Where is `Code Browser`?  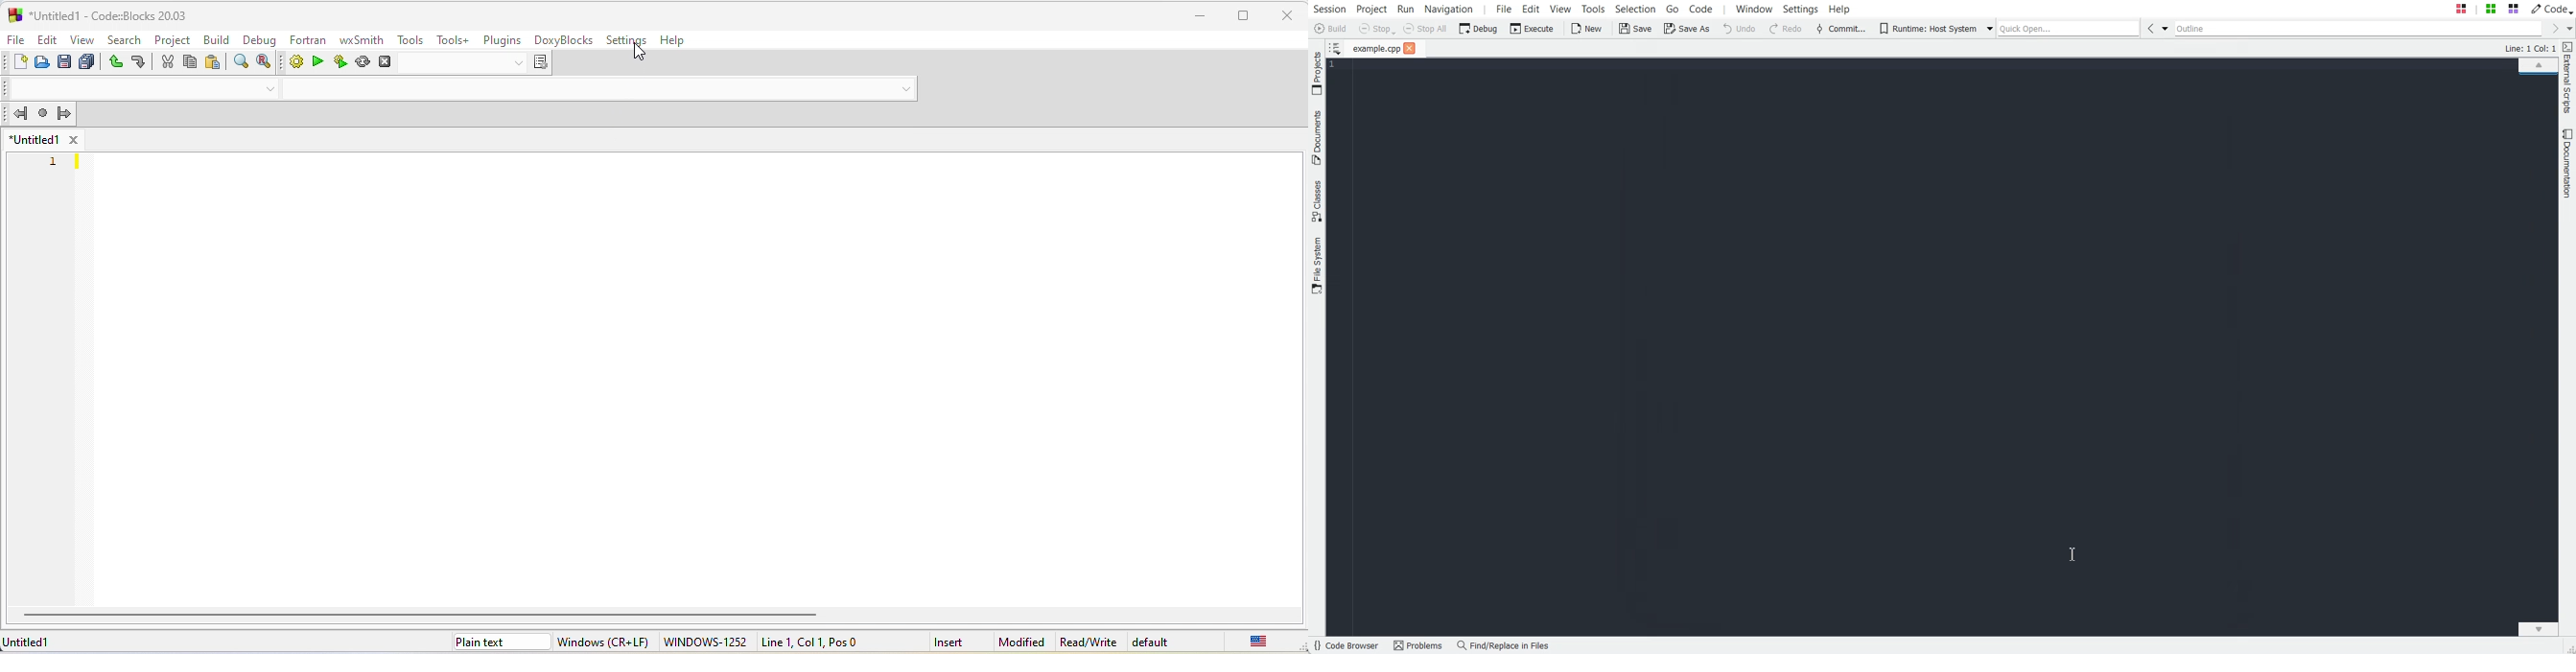 Code Browser is located at coordinates (1348, 645).